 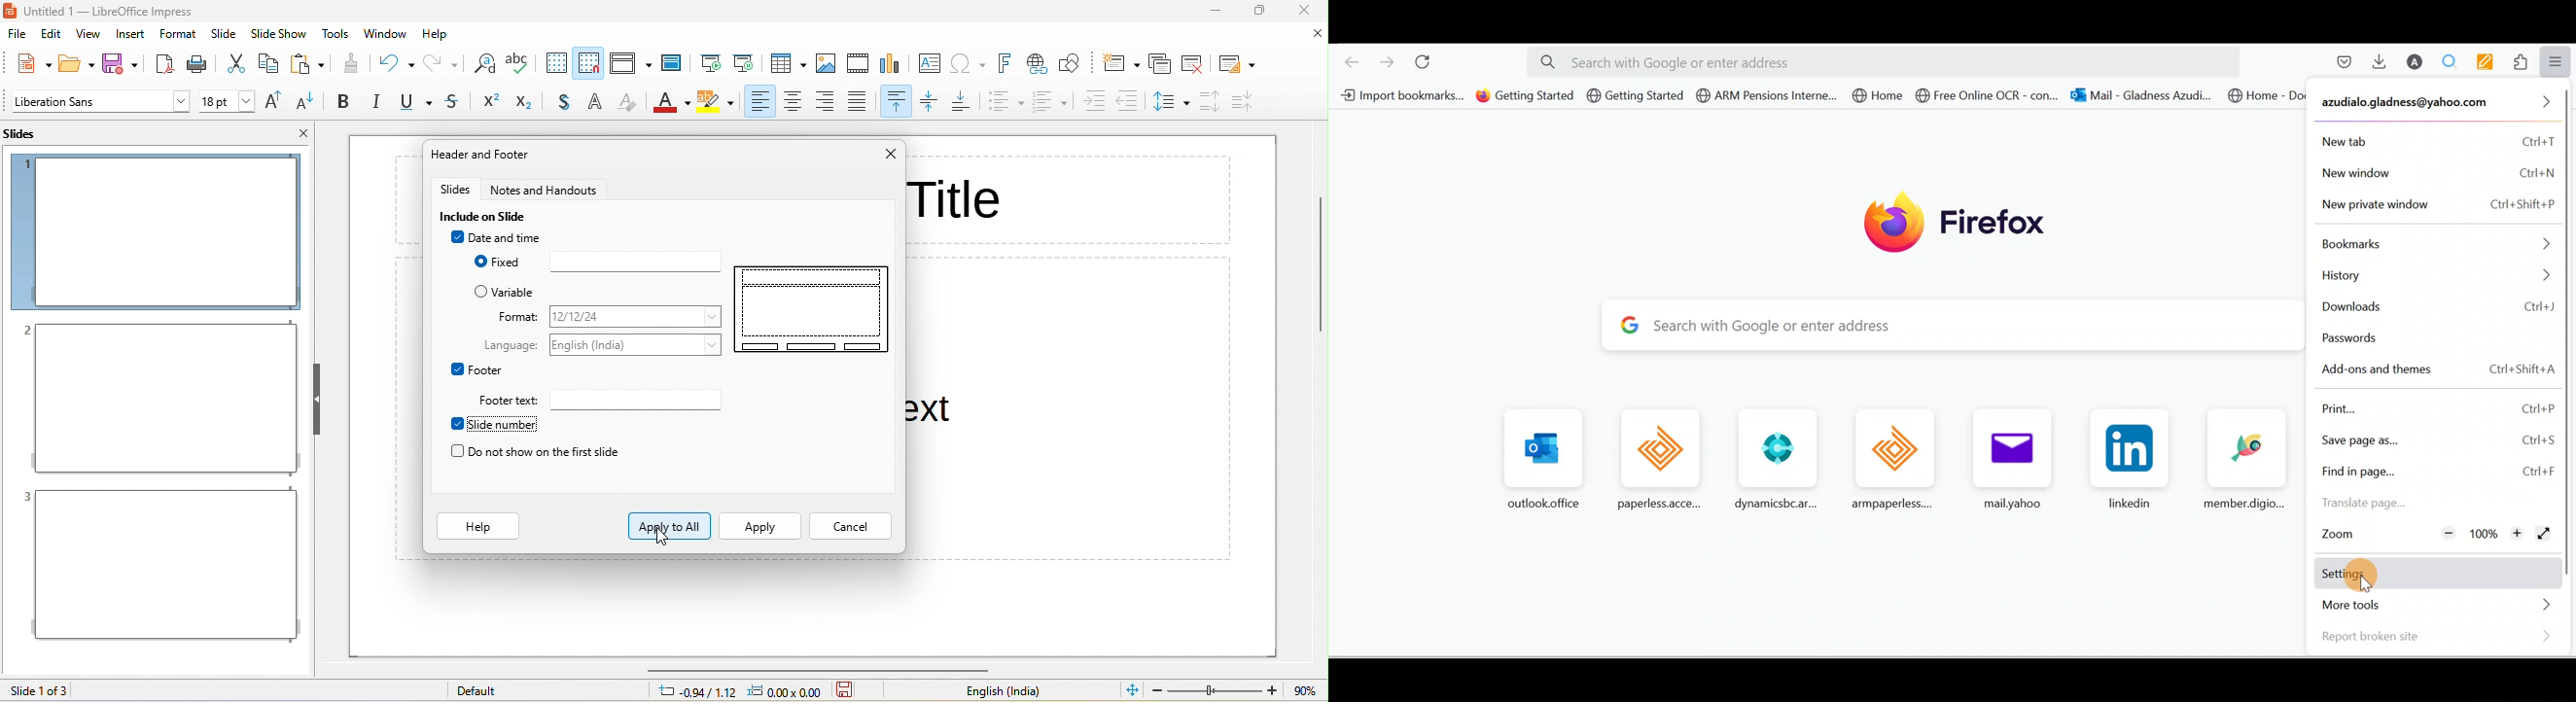 What do you see at coordinates (794, 102) in the screenshot?
I see `align center` at bounding box center [794, 102].